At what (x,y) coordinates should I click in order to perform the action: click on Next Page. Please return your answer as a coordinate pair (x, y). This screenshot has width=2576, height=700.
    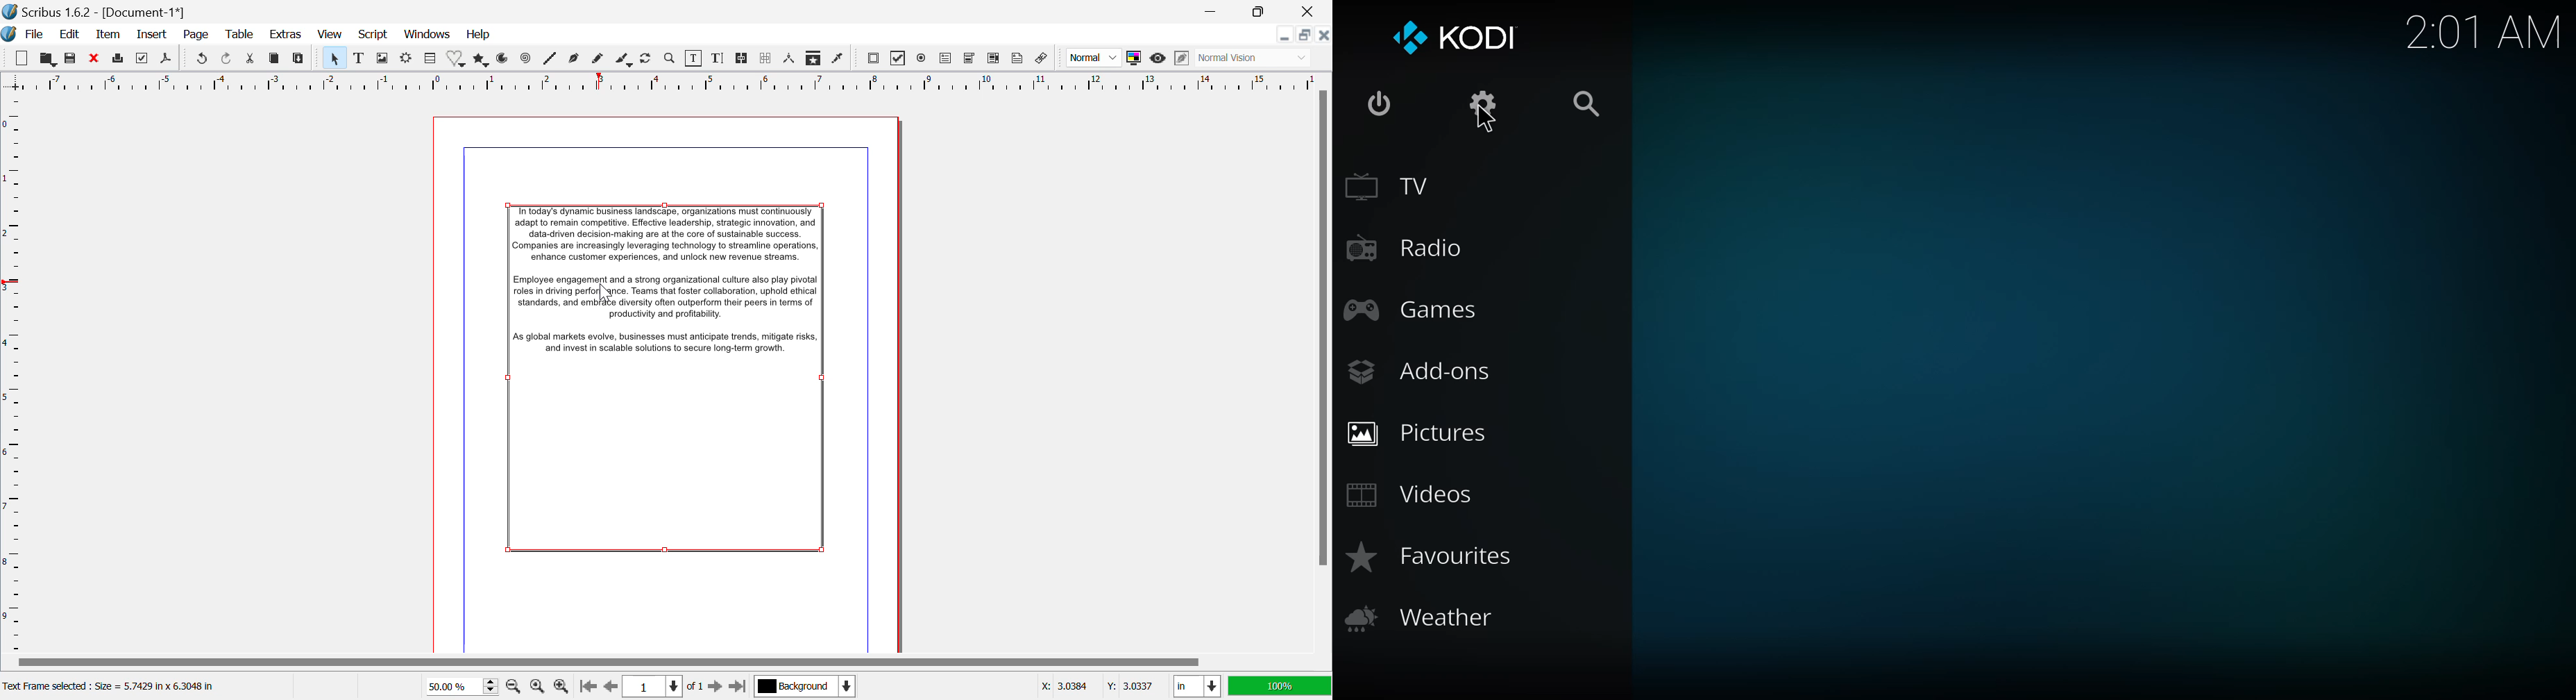
    Looking at the image, I should click on (717, 687).